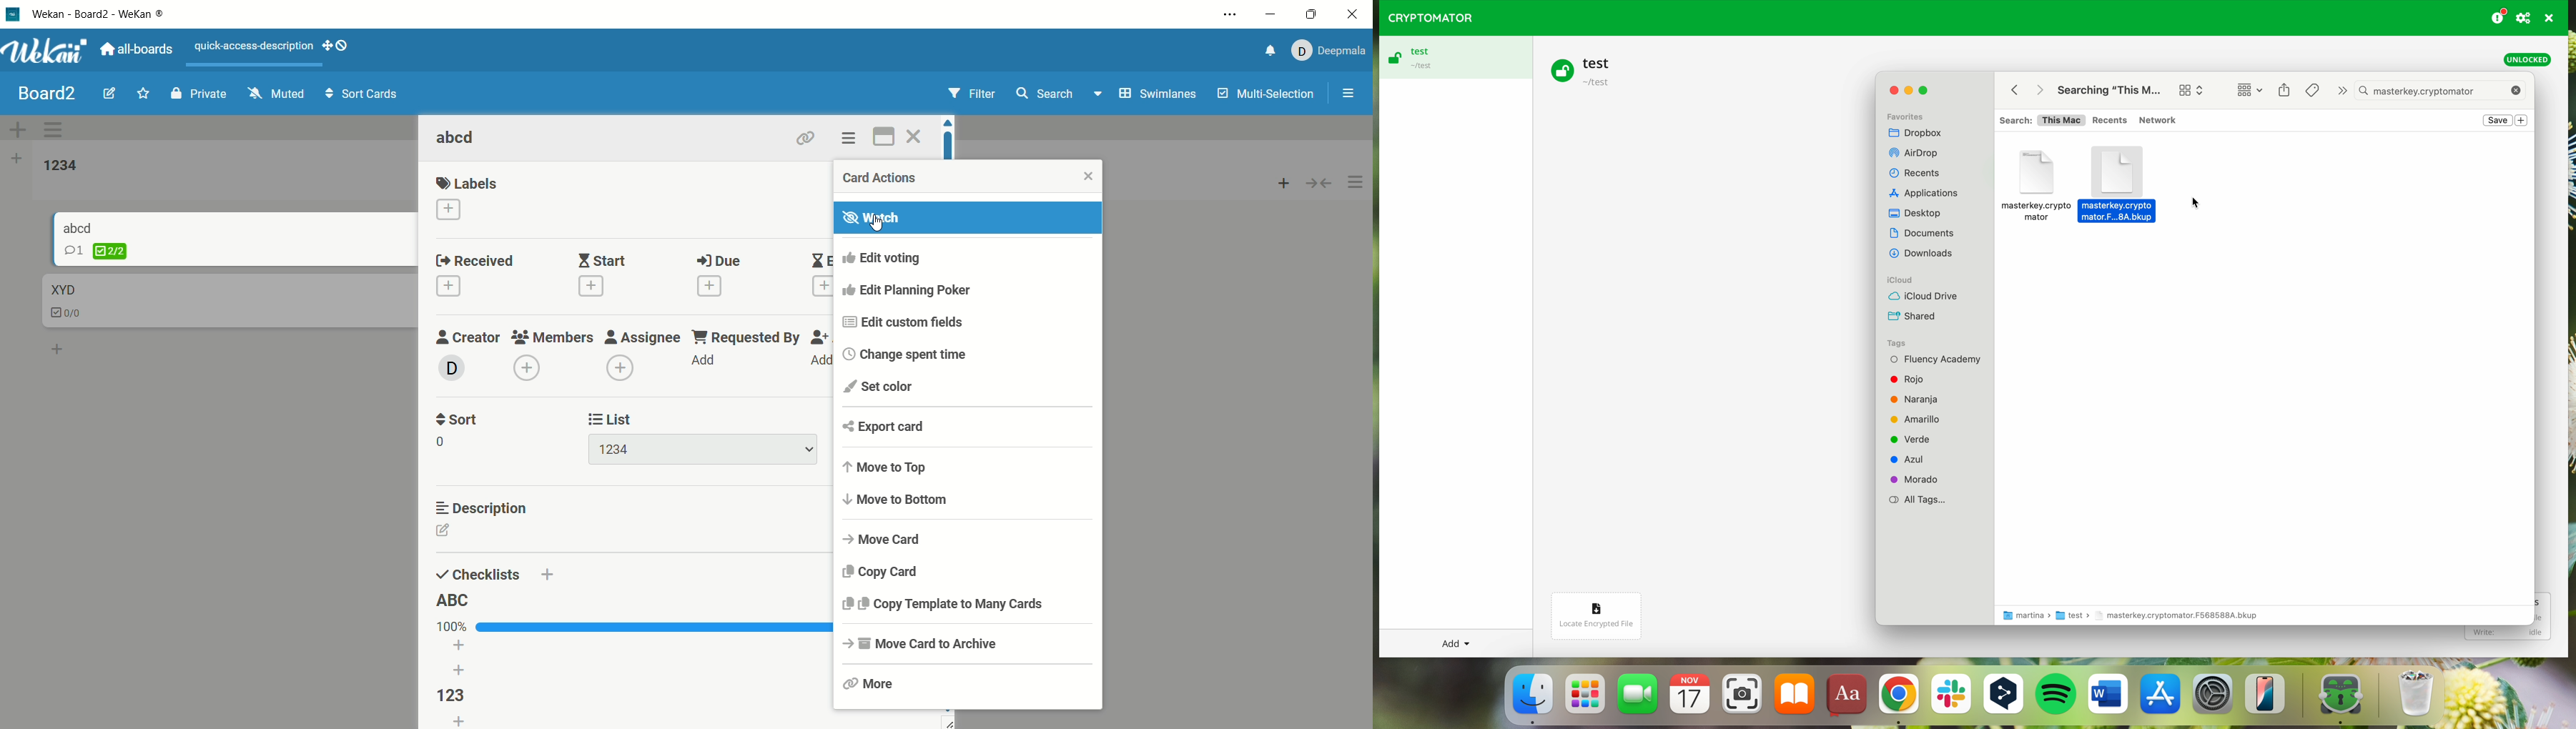  What do you see at coordinates (1080, 173) in the screenshot?
I see `close` at bounding box center [1080, 173].